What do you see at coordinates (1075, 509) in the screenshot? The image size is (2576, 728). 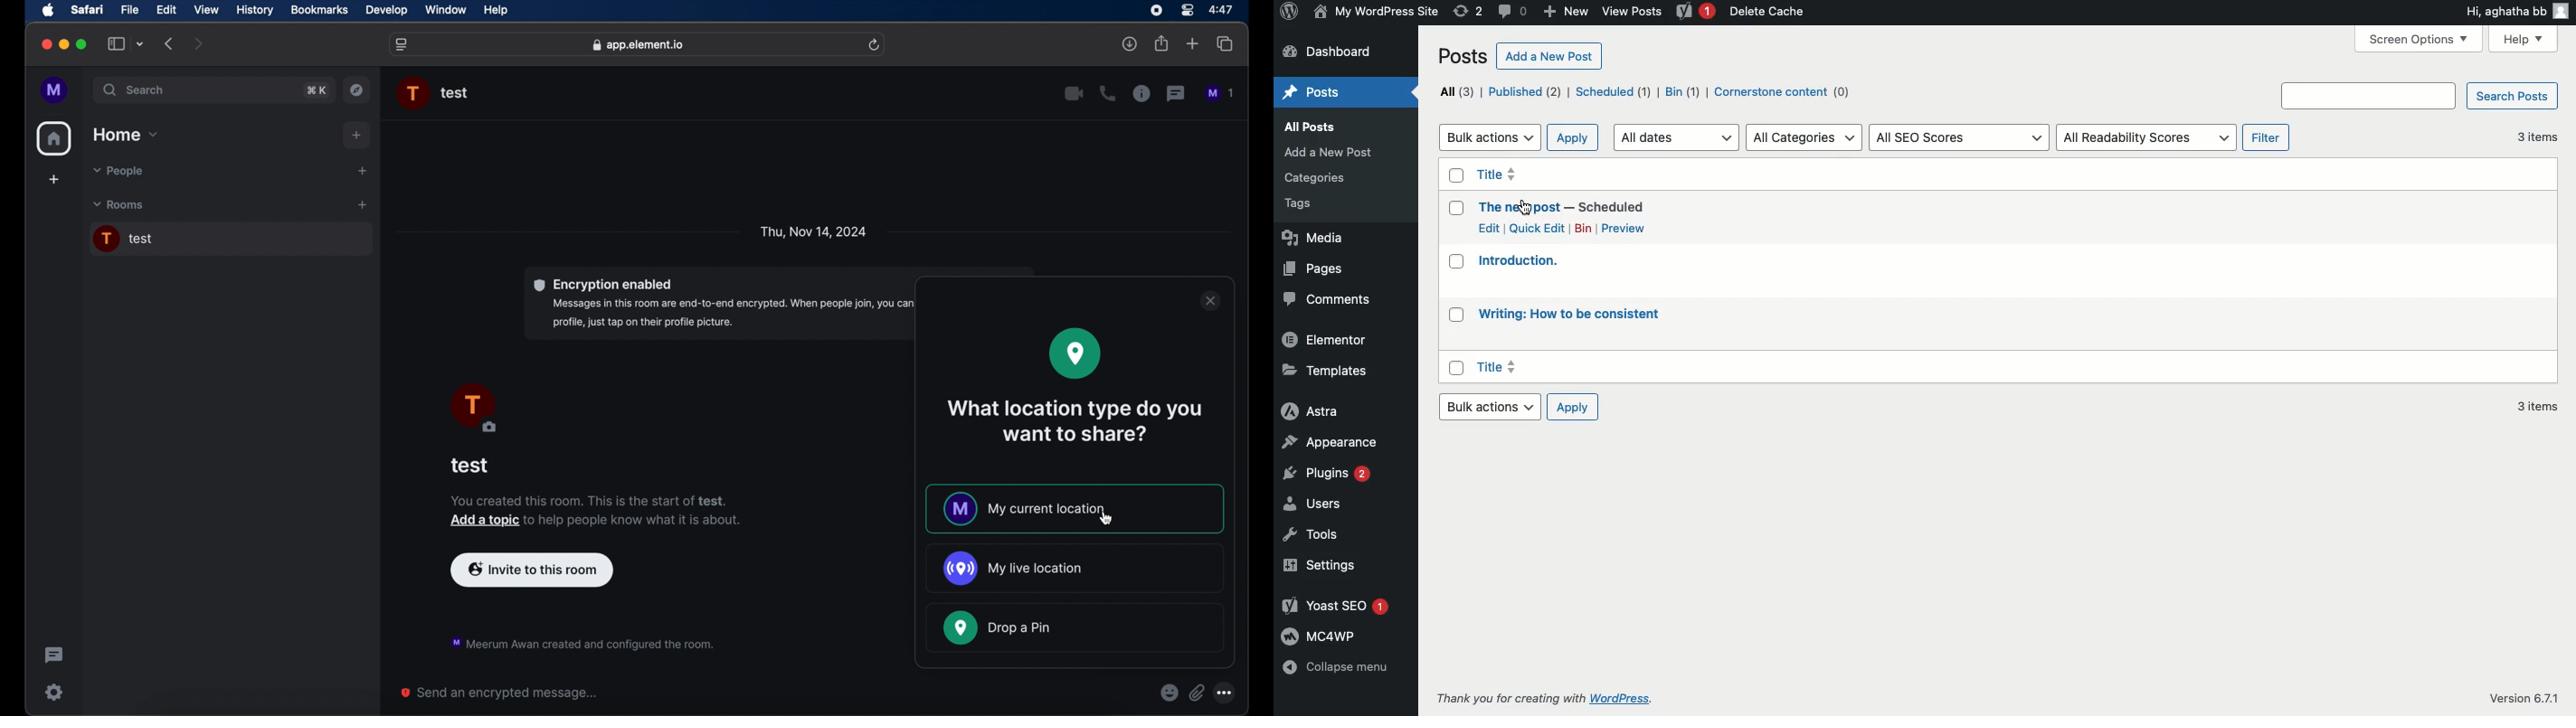 I see `my current location highlighted` at bounding box center [1075, 509].